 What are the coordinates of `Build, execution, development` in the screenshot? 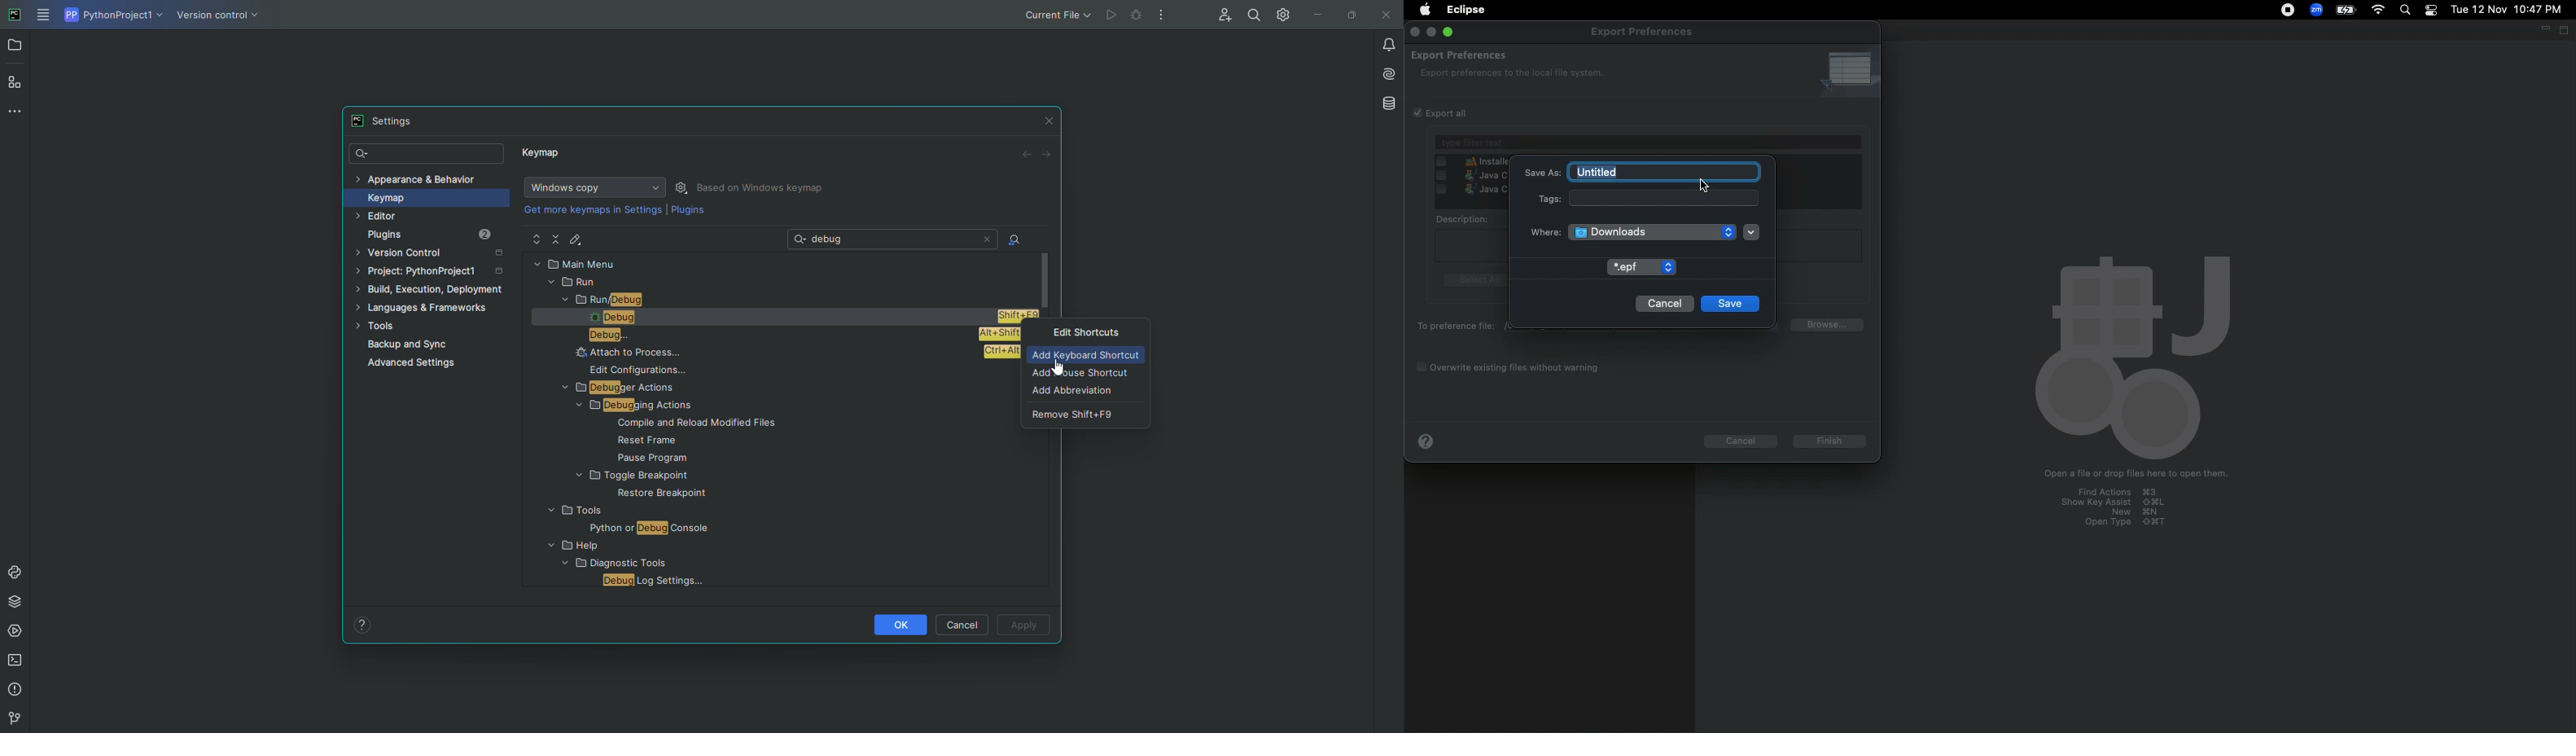 It's located at (434, 292).